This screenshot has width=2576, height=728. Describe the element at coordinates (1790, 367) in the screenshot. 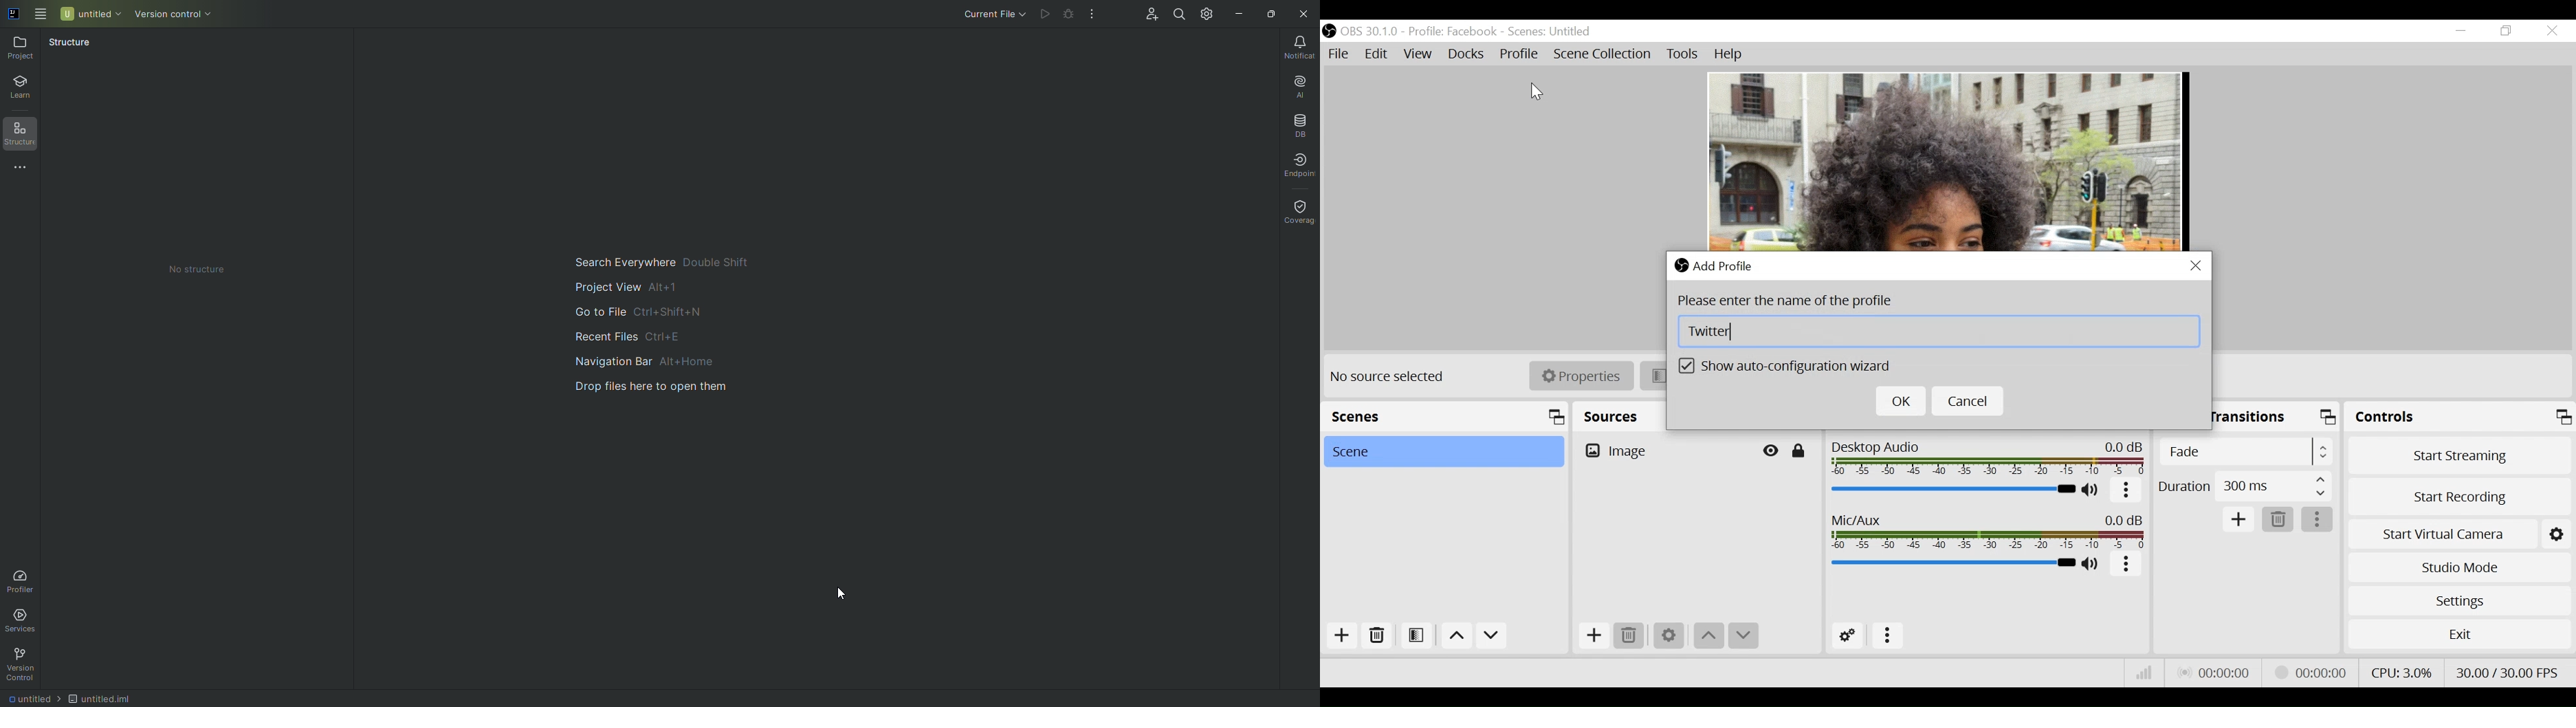

I see `(un)select show auto-configuration wizard` at that location.